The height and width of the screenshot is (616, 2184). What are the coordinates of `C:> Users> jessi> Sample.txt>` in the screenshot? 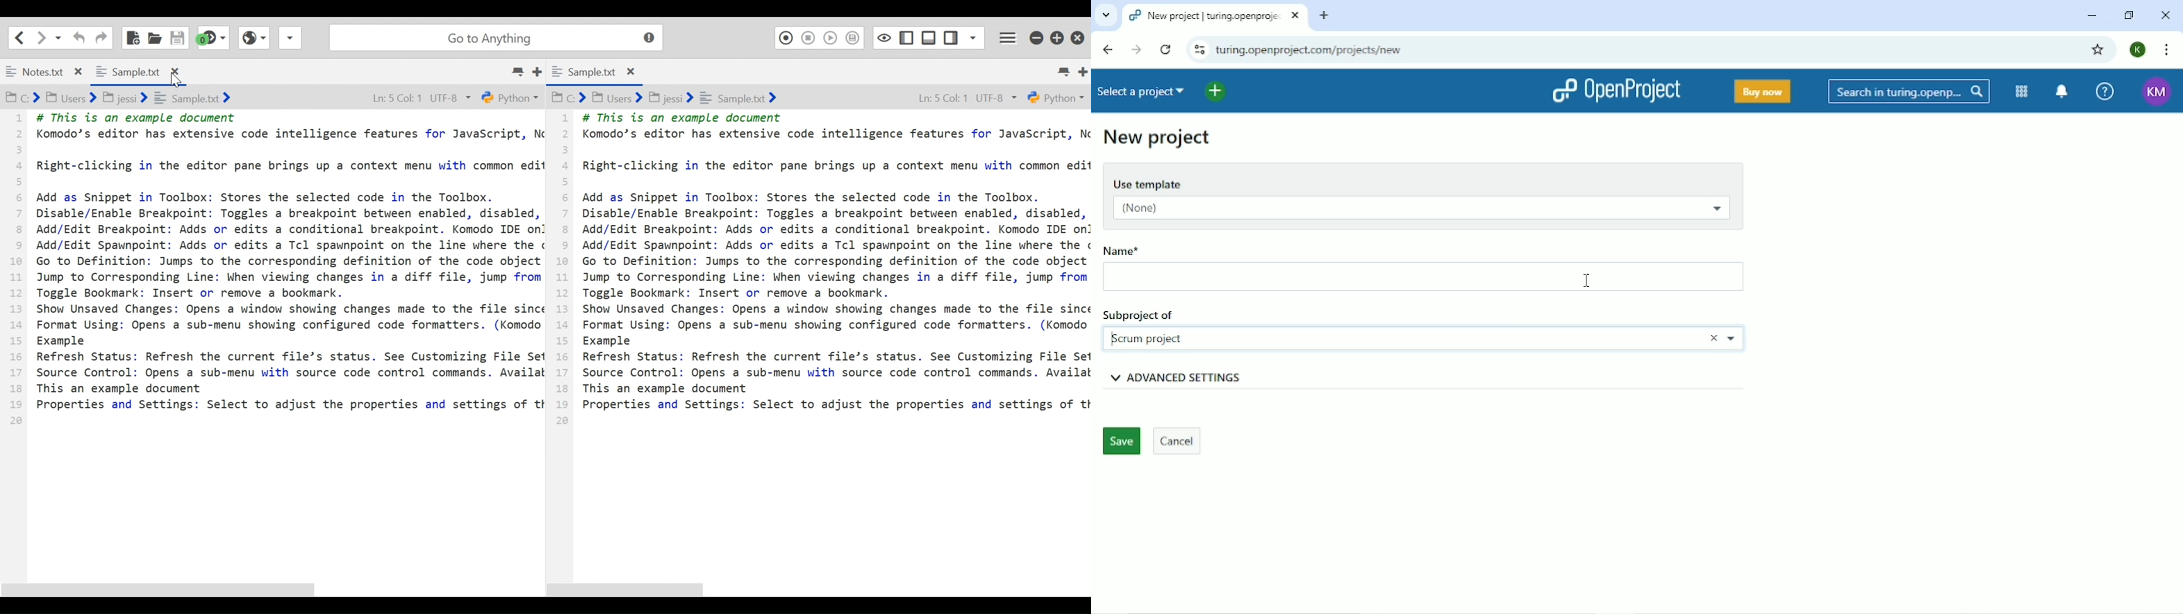 It's located at (663, 96).